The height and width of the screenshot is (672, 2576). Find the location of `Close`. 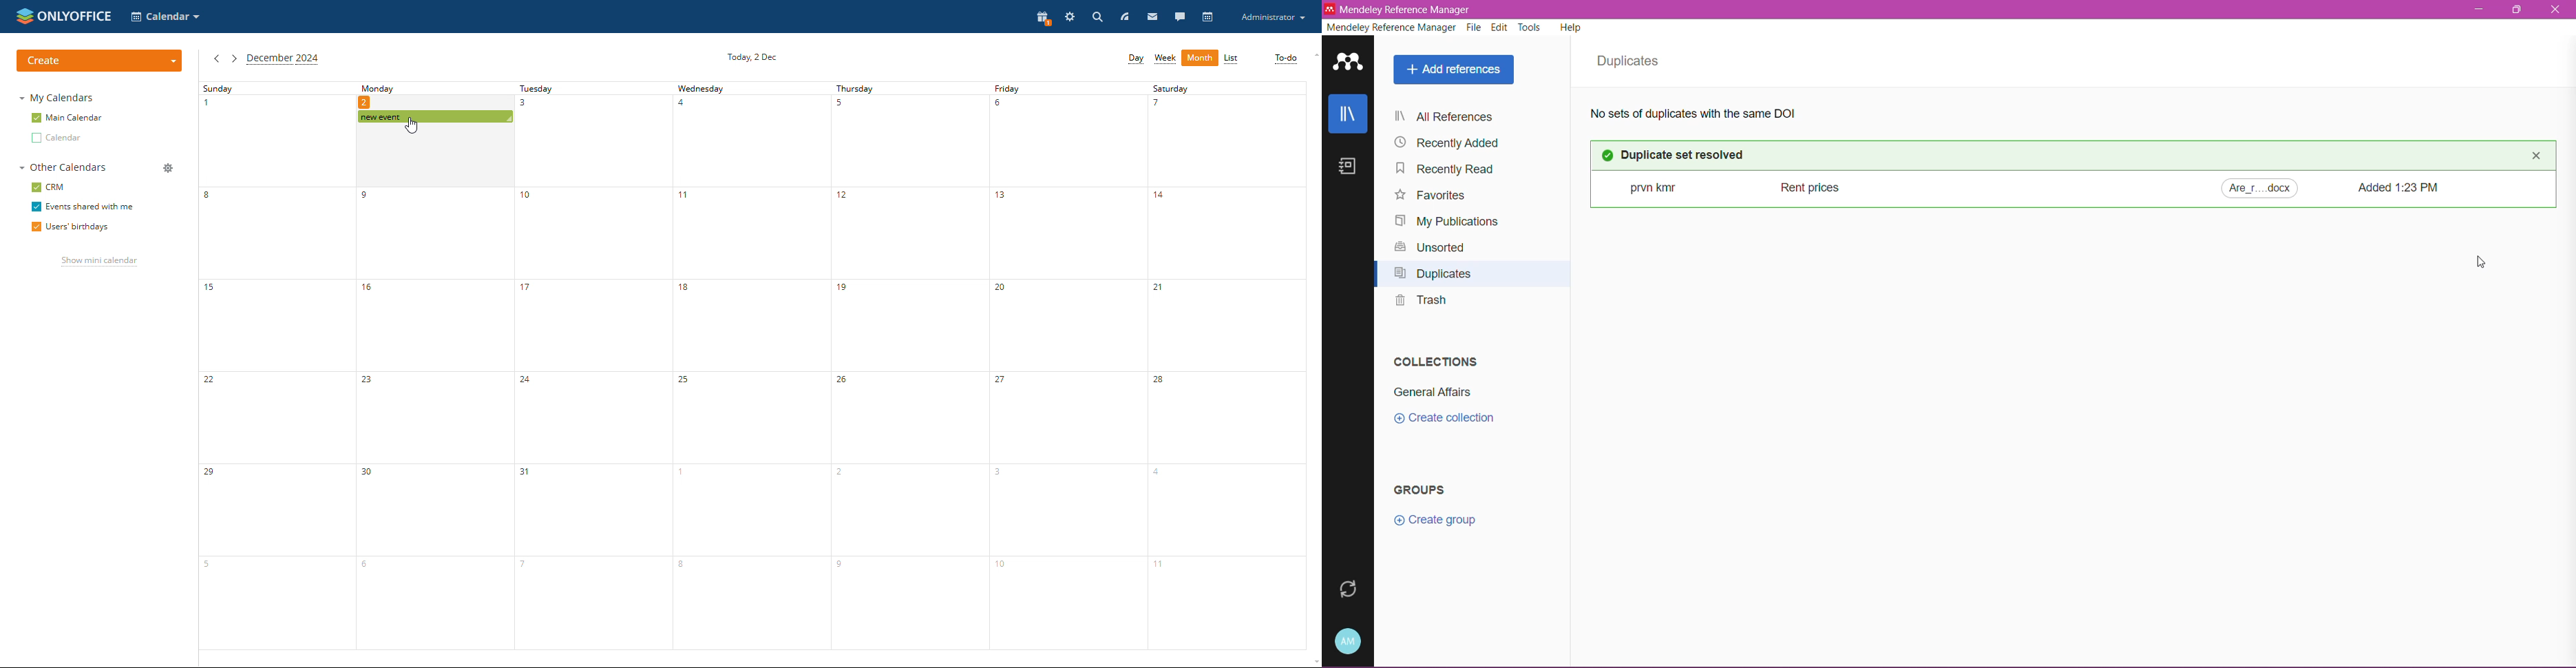

Close is located at coordinates (2557, 11).